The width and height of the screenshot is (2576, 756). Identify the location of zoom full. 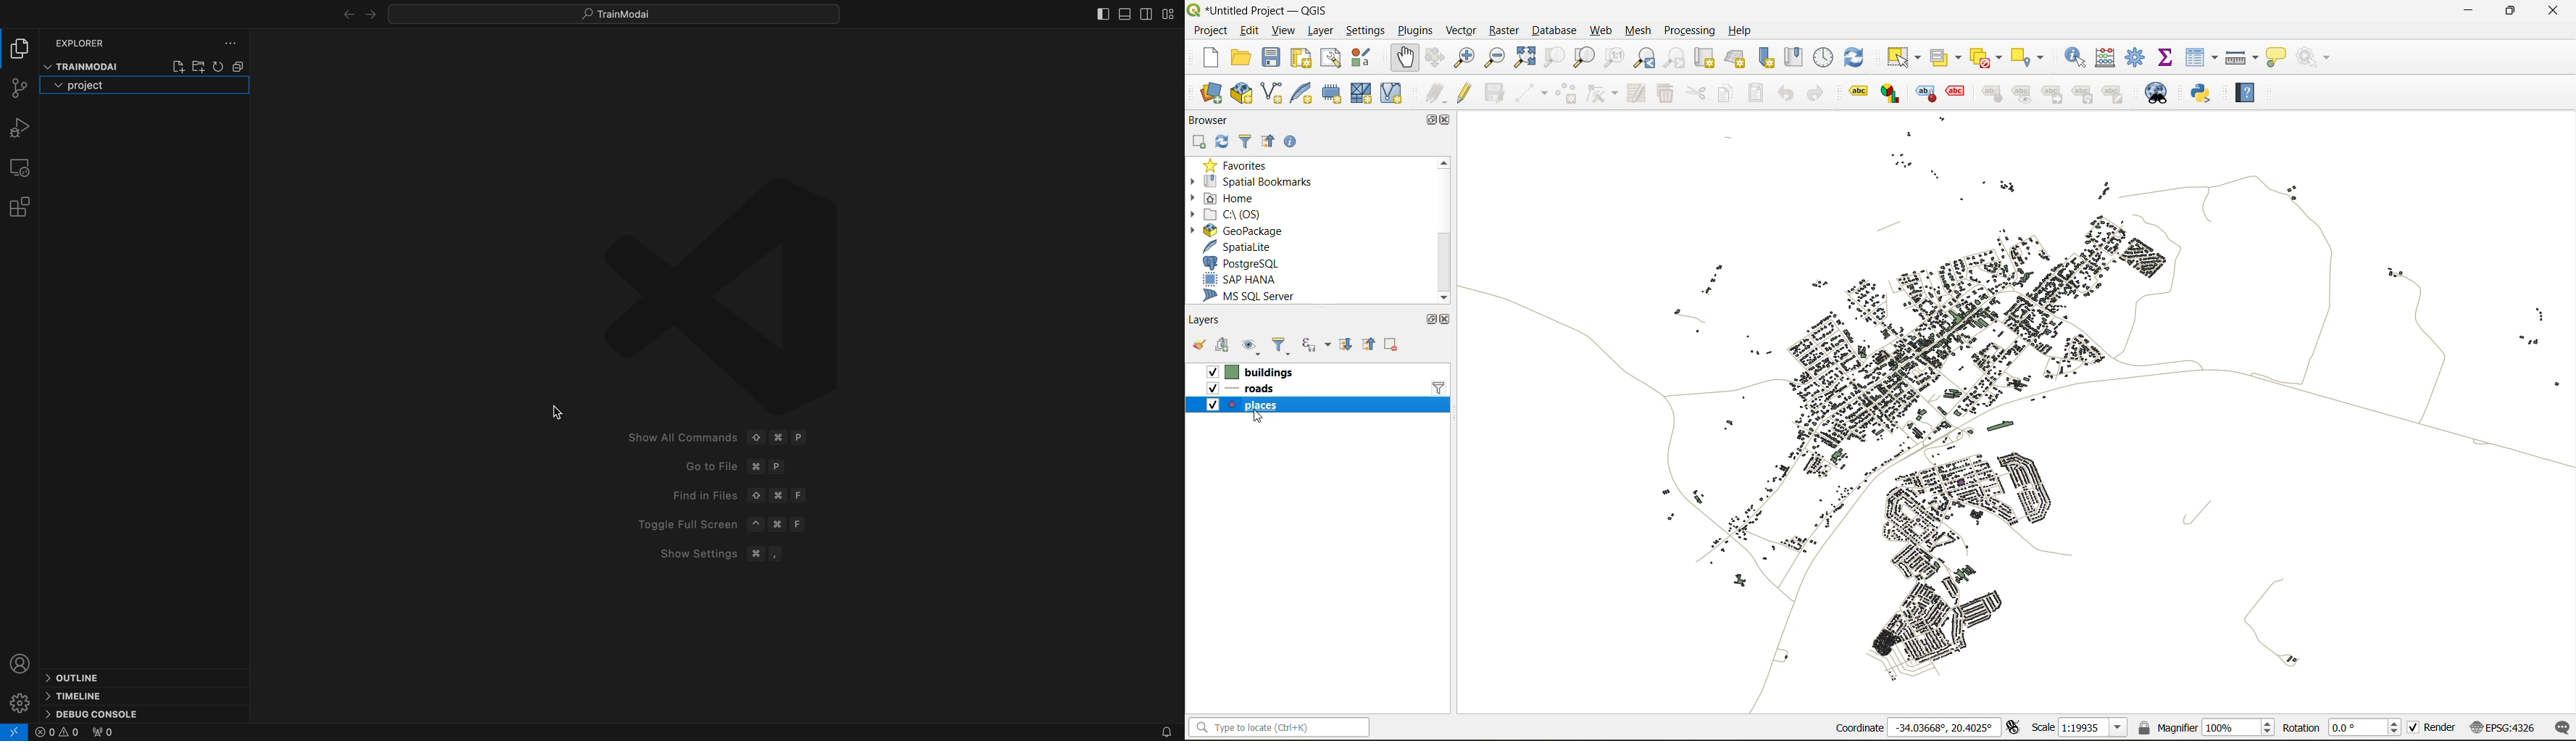
(1528, 58).